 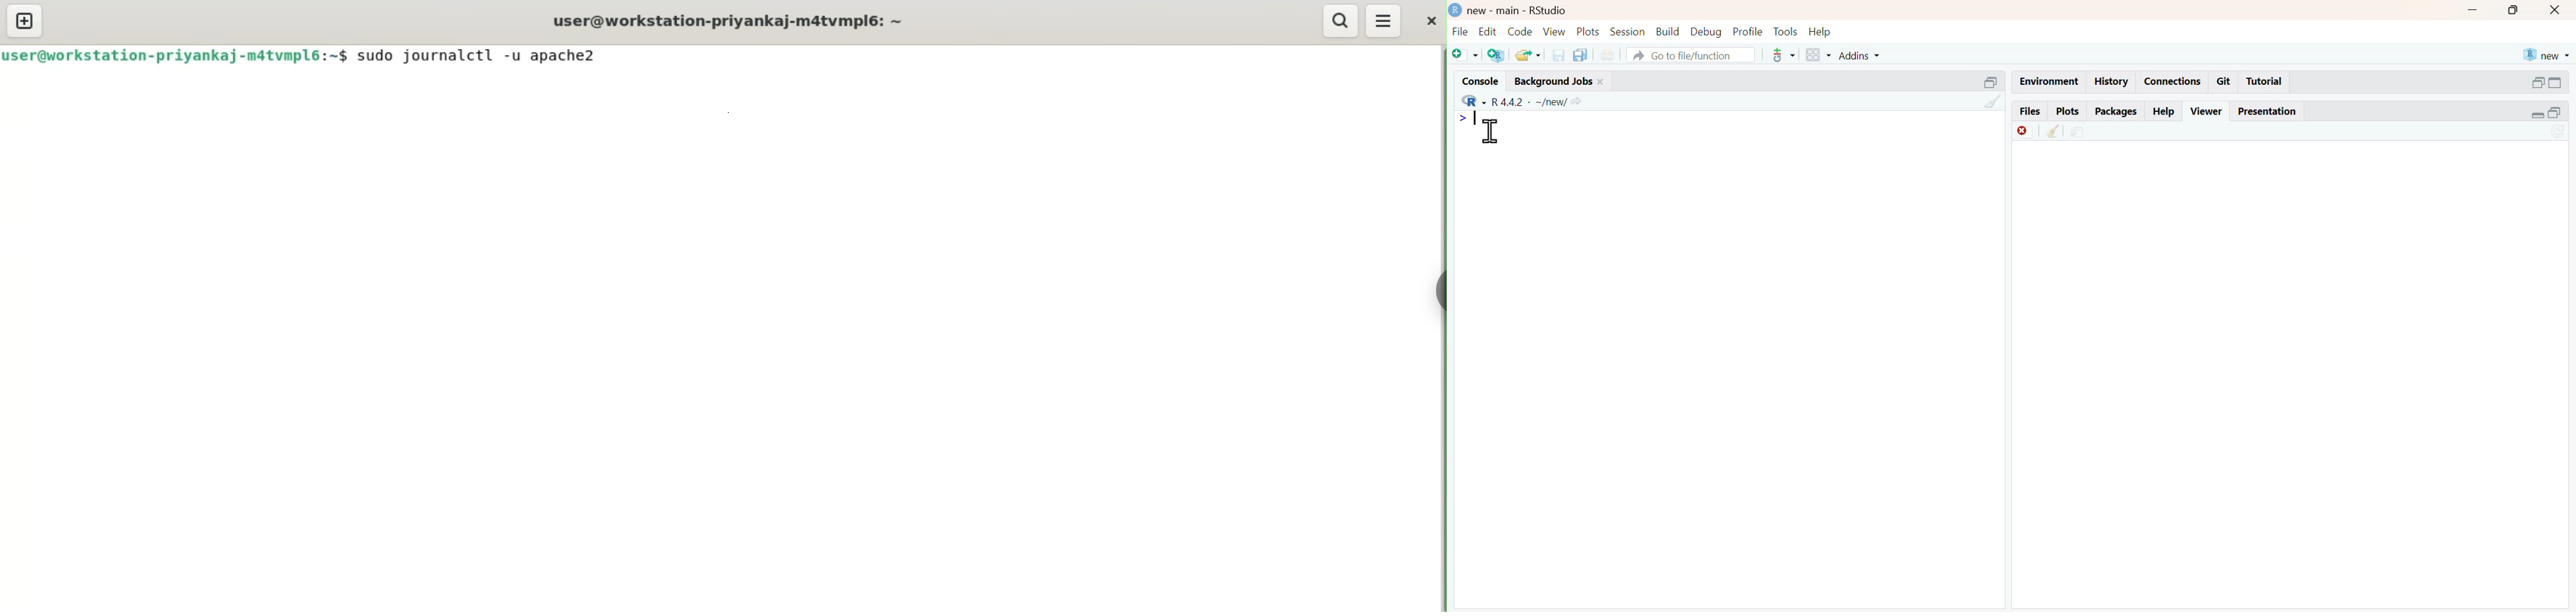 What do you see at coordinates (2025, 131) in the screenshot?
I see `offline` at bounding box center [2025, 131].